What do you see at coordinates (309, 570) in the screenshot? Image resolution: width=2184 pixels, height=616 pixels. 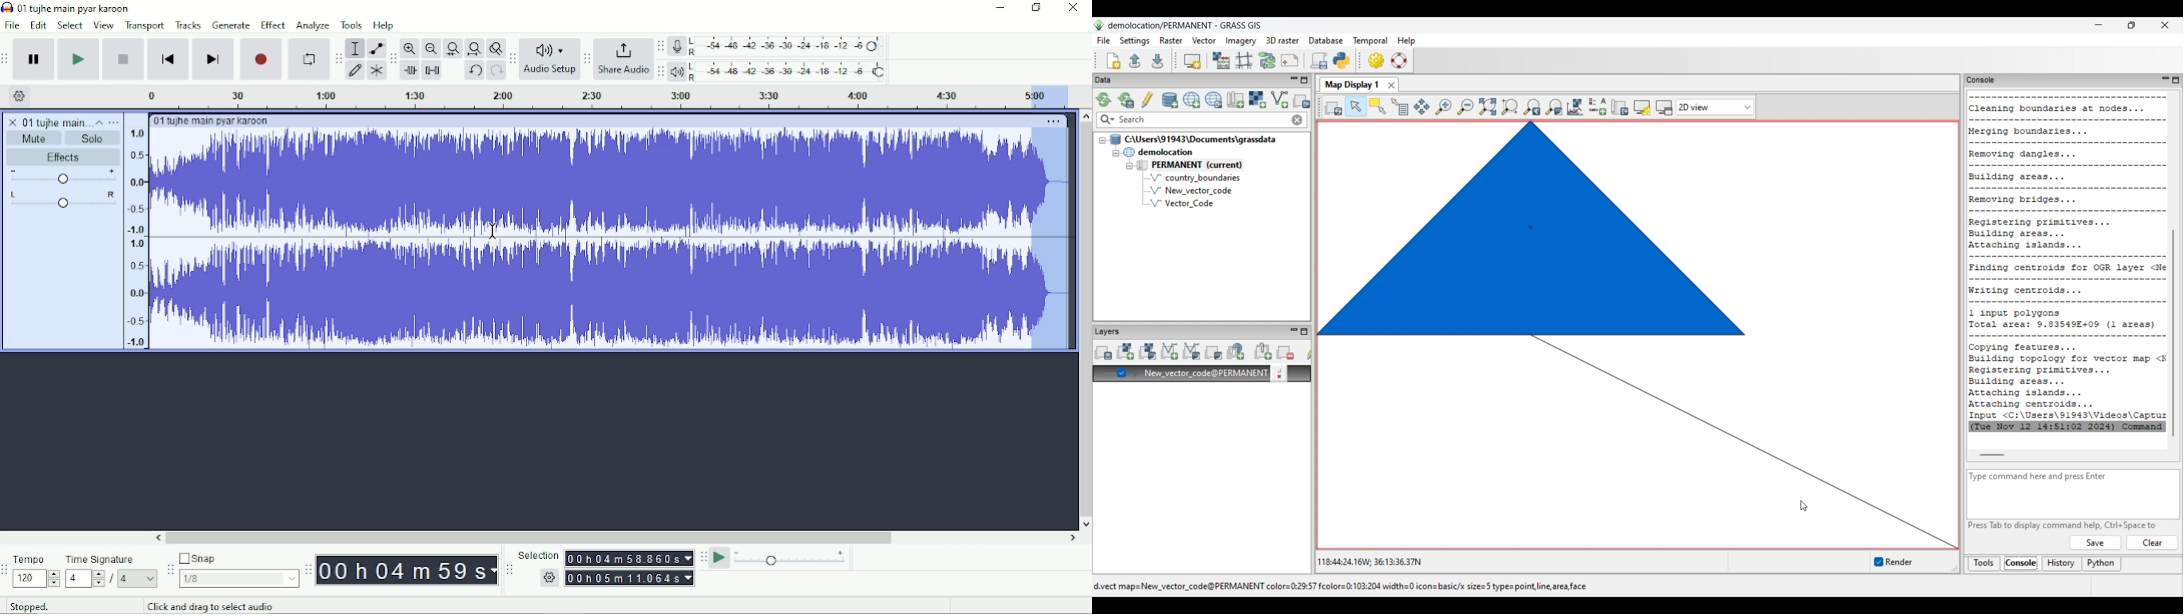 I see `Audacity time toolbar` at bounding box center [309, 570].